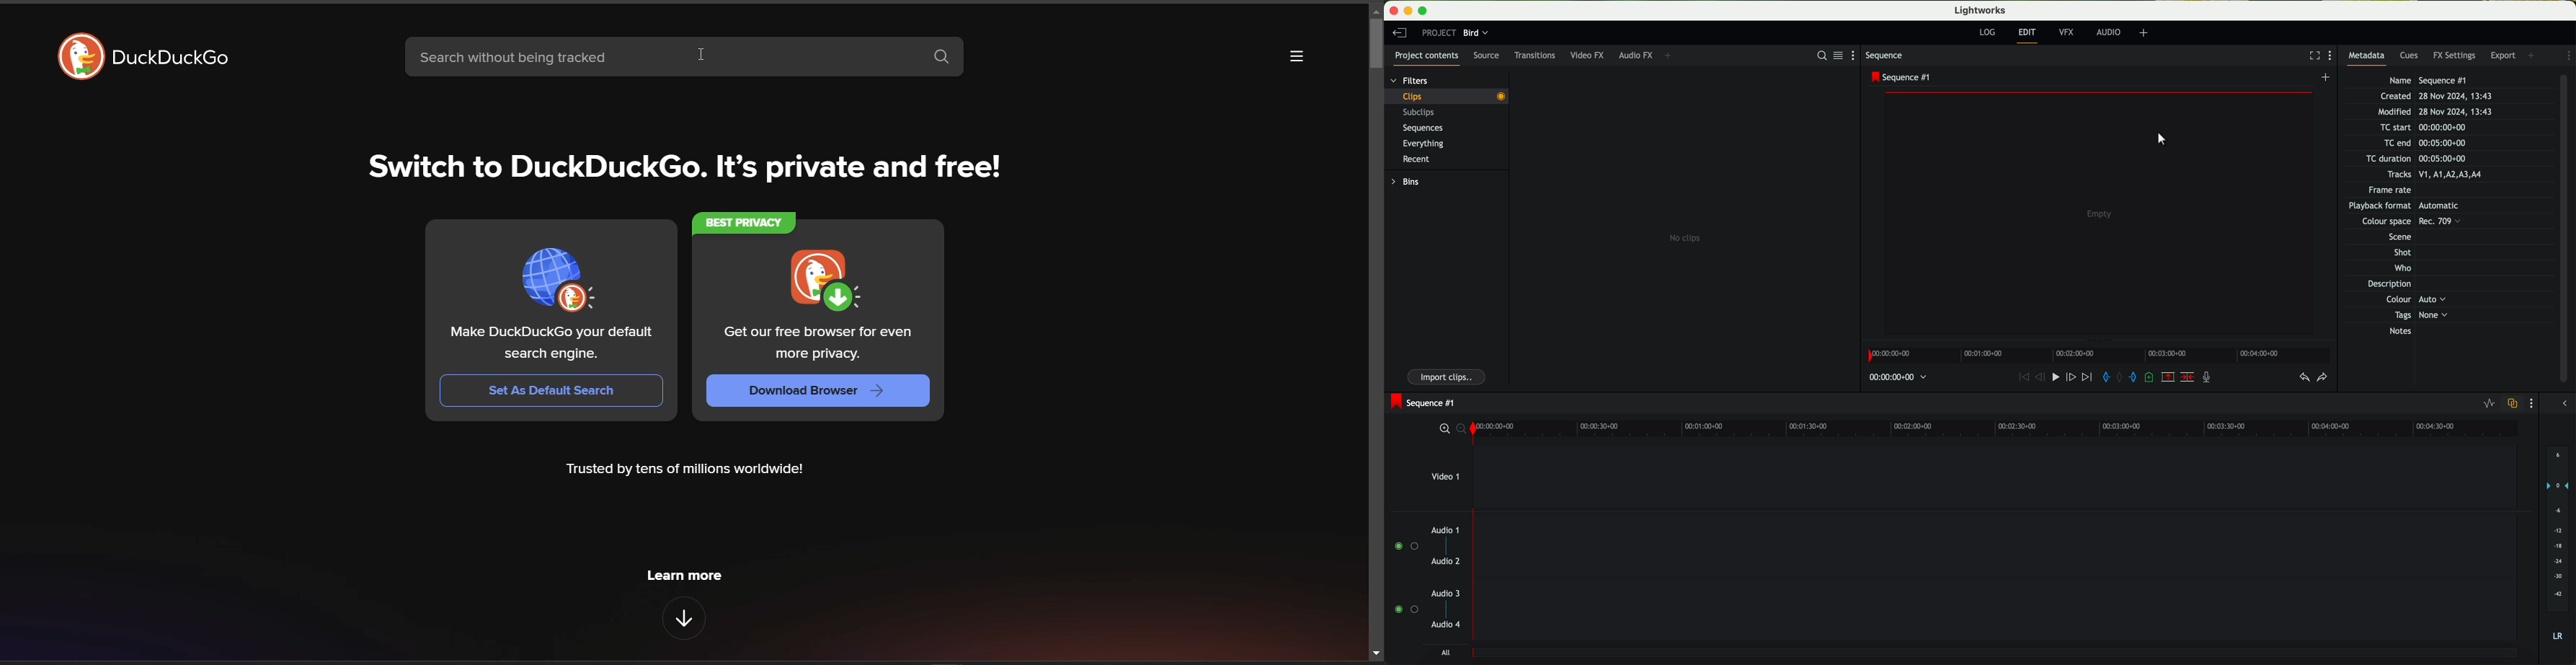 The image size is (2576, 672). What do you see at coordinates (1538, 55) in the screenshot?
I see `transitions` at bounding box center [1538, 55].